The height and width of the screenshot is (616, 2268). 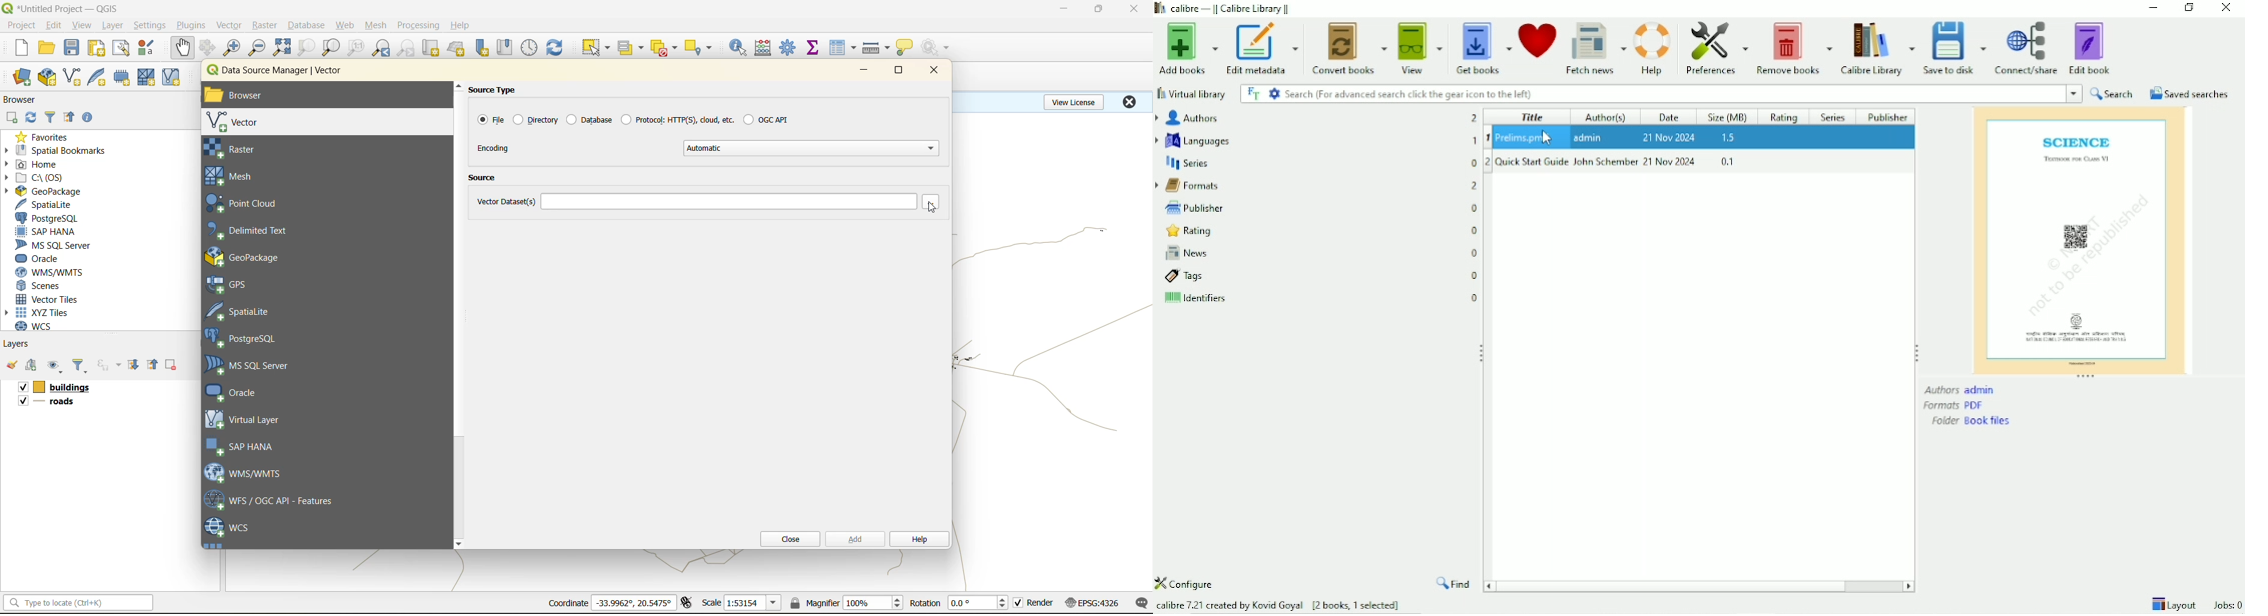 What do you see at coordinates (248, 339) in the screenshot?
I see `postgresql` at bounding box center [248, 339].